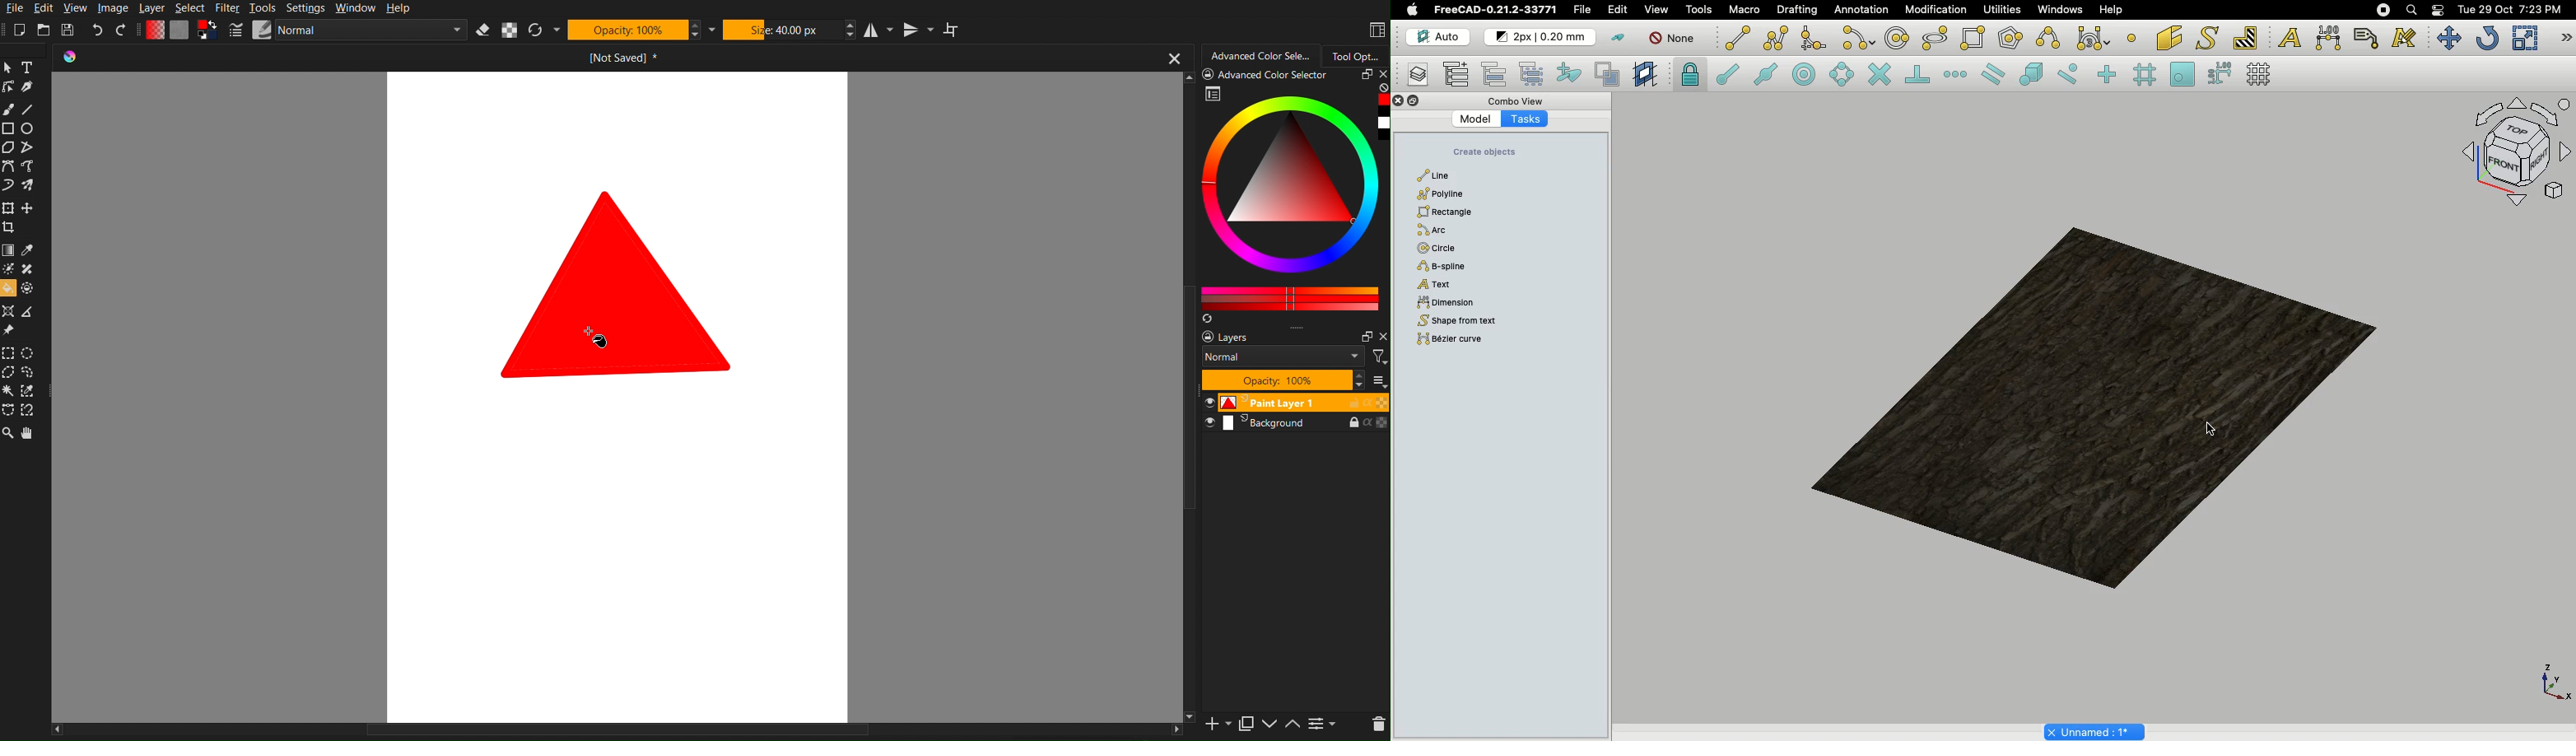  What do you see at coordinates (1534, 73) in the screenshot?
I see `Select group` at bounding box center [1534, 73].